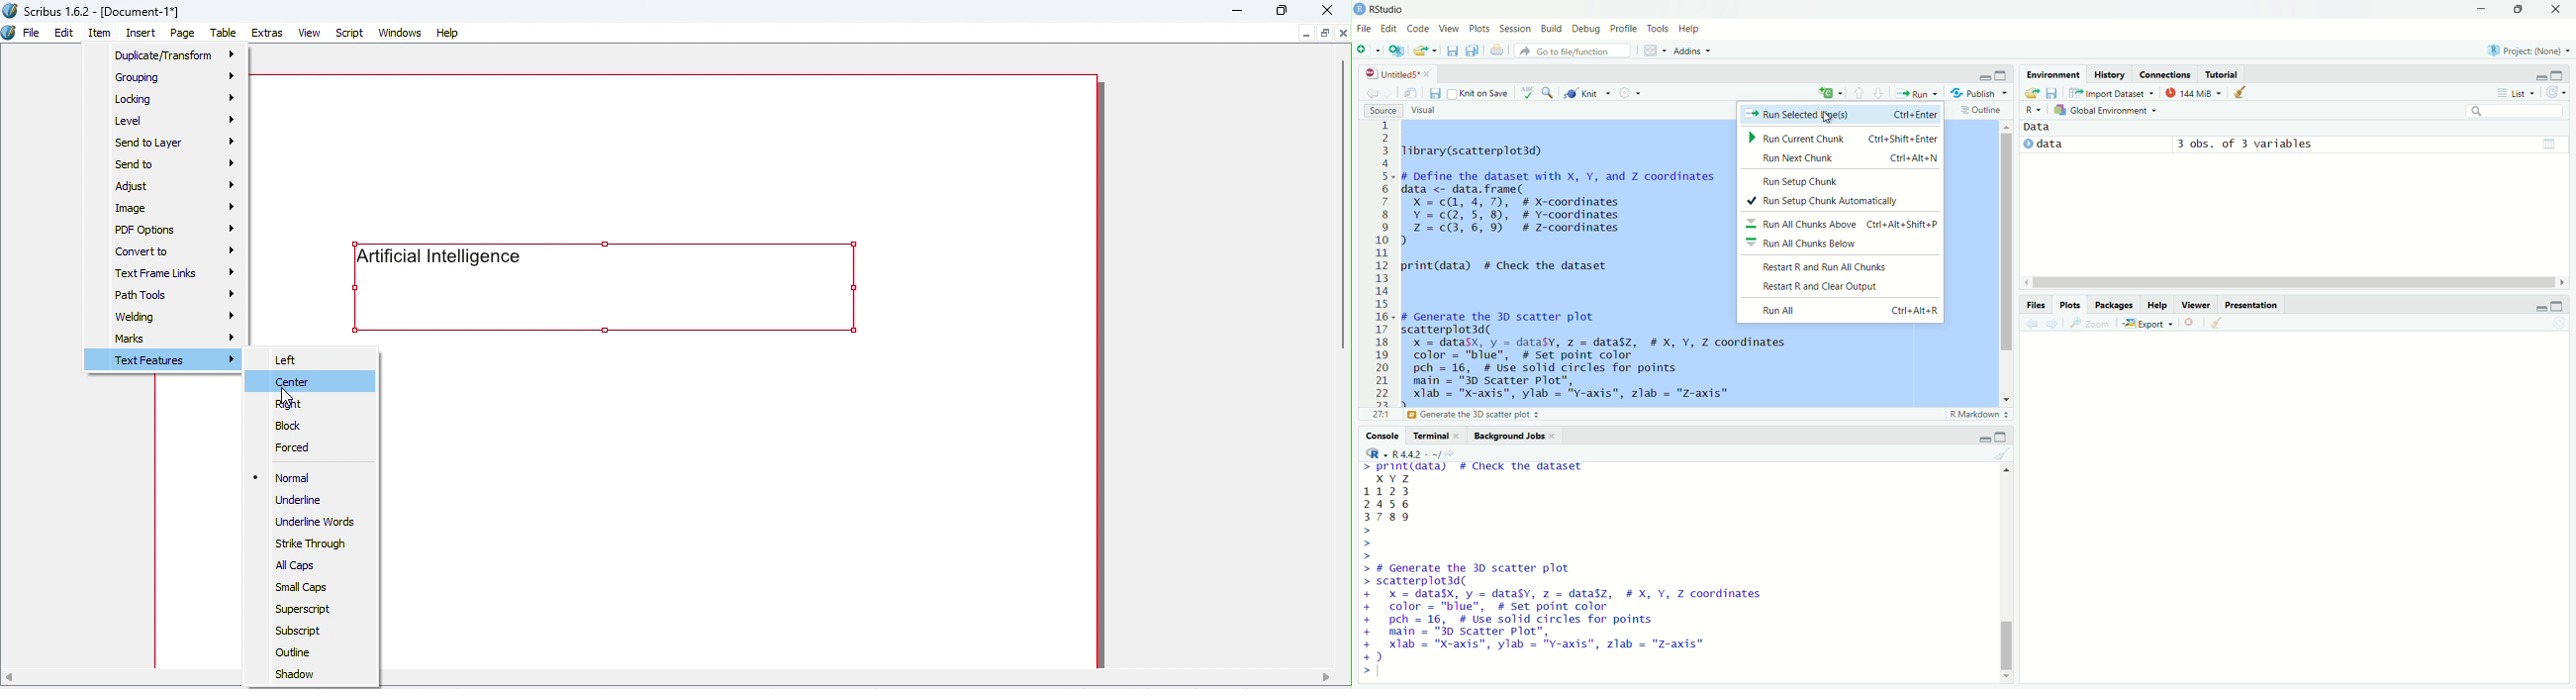 The width and height of the screenshot is (2576, 700). I want to click on untitled, so click(1386, 73).